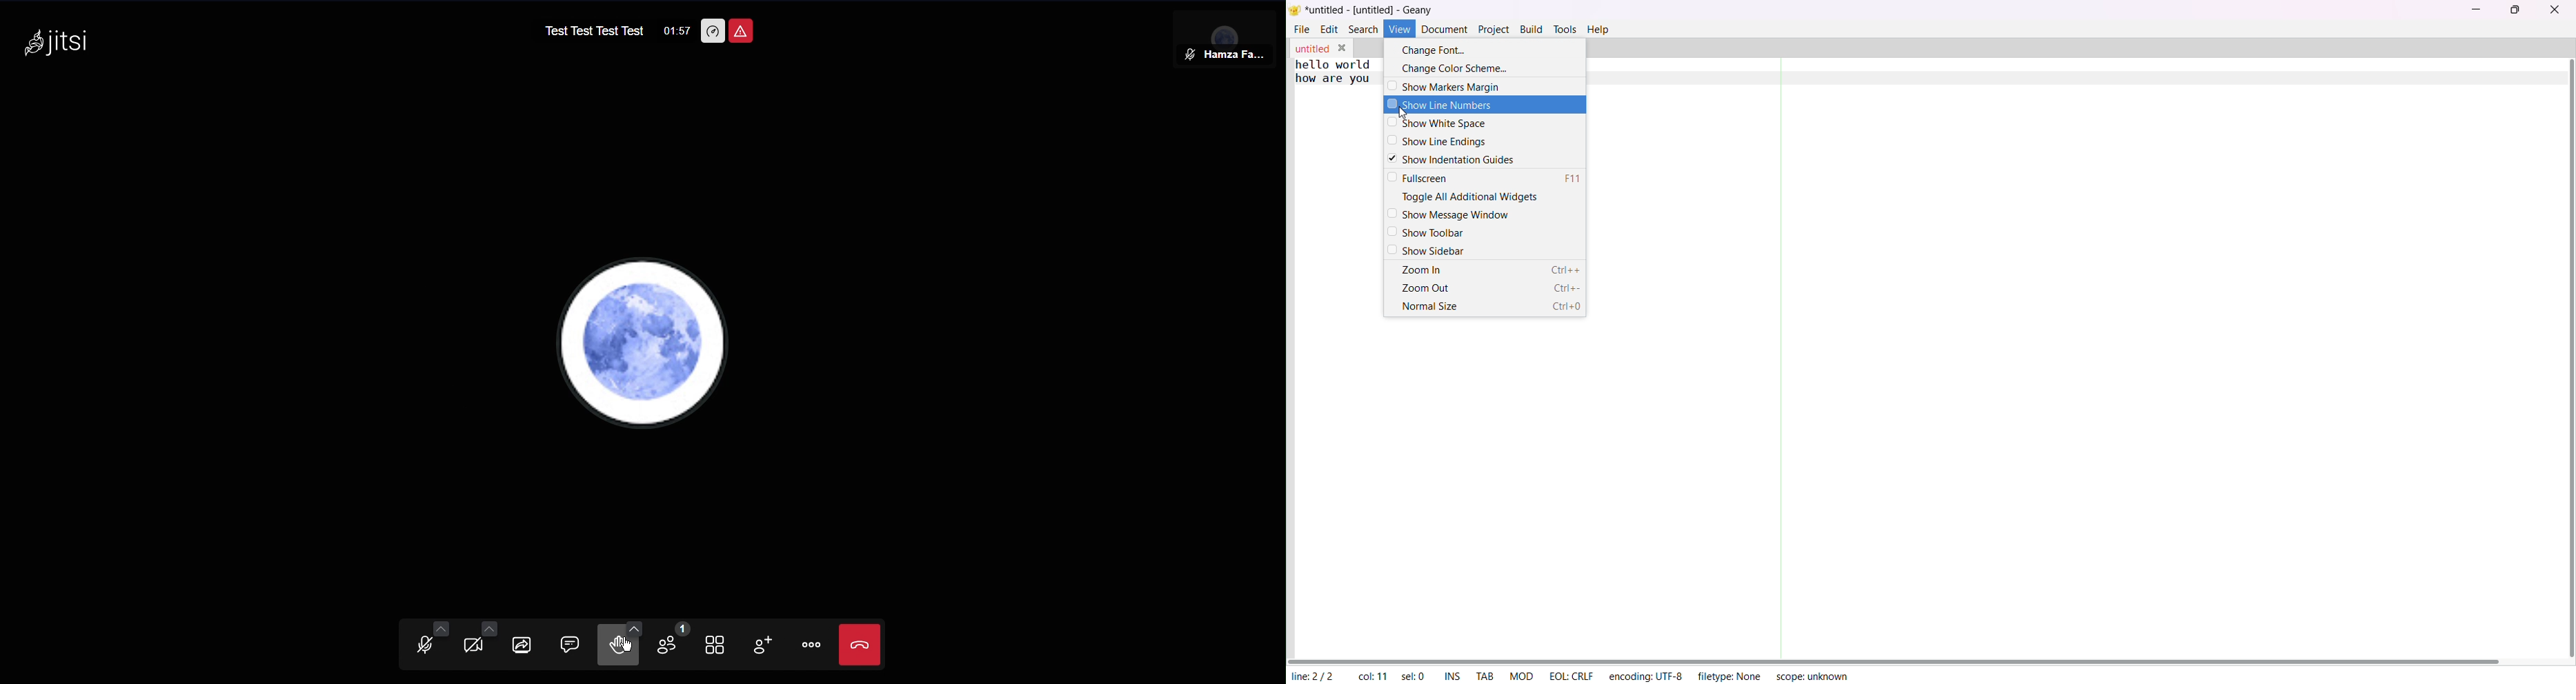  Describe the element at coordinates (591, 31) in the screenshot. I see `Test Test Test Test` at that location.